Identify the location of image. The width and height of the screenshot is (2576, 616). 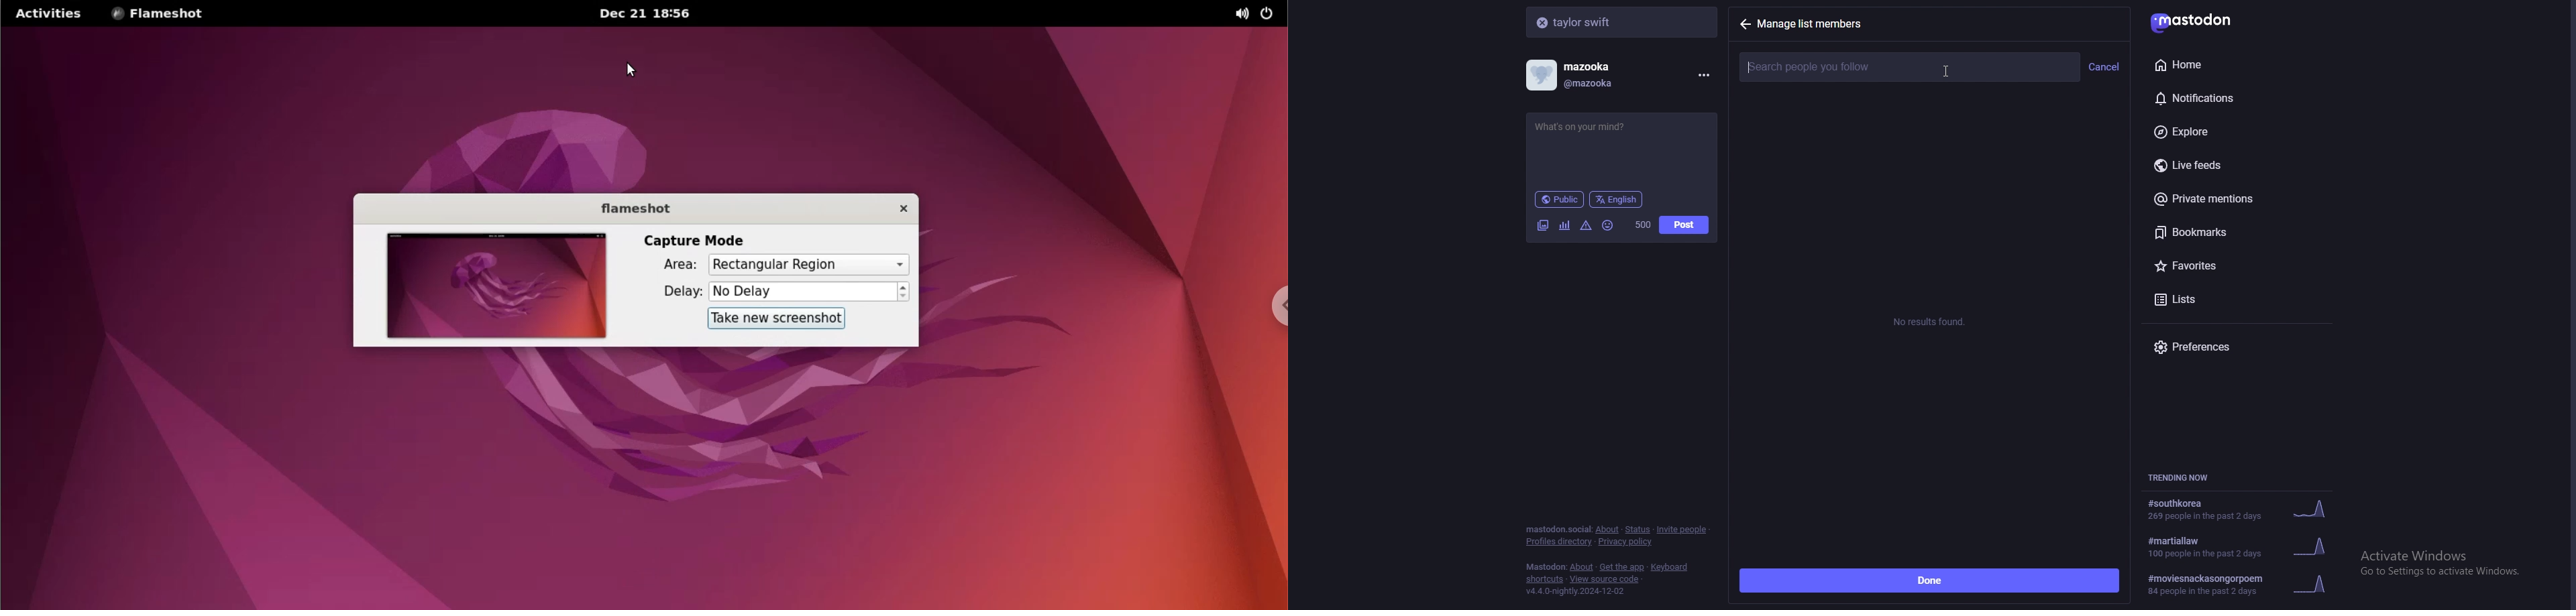
(1542, 225).